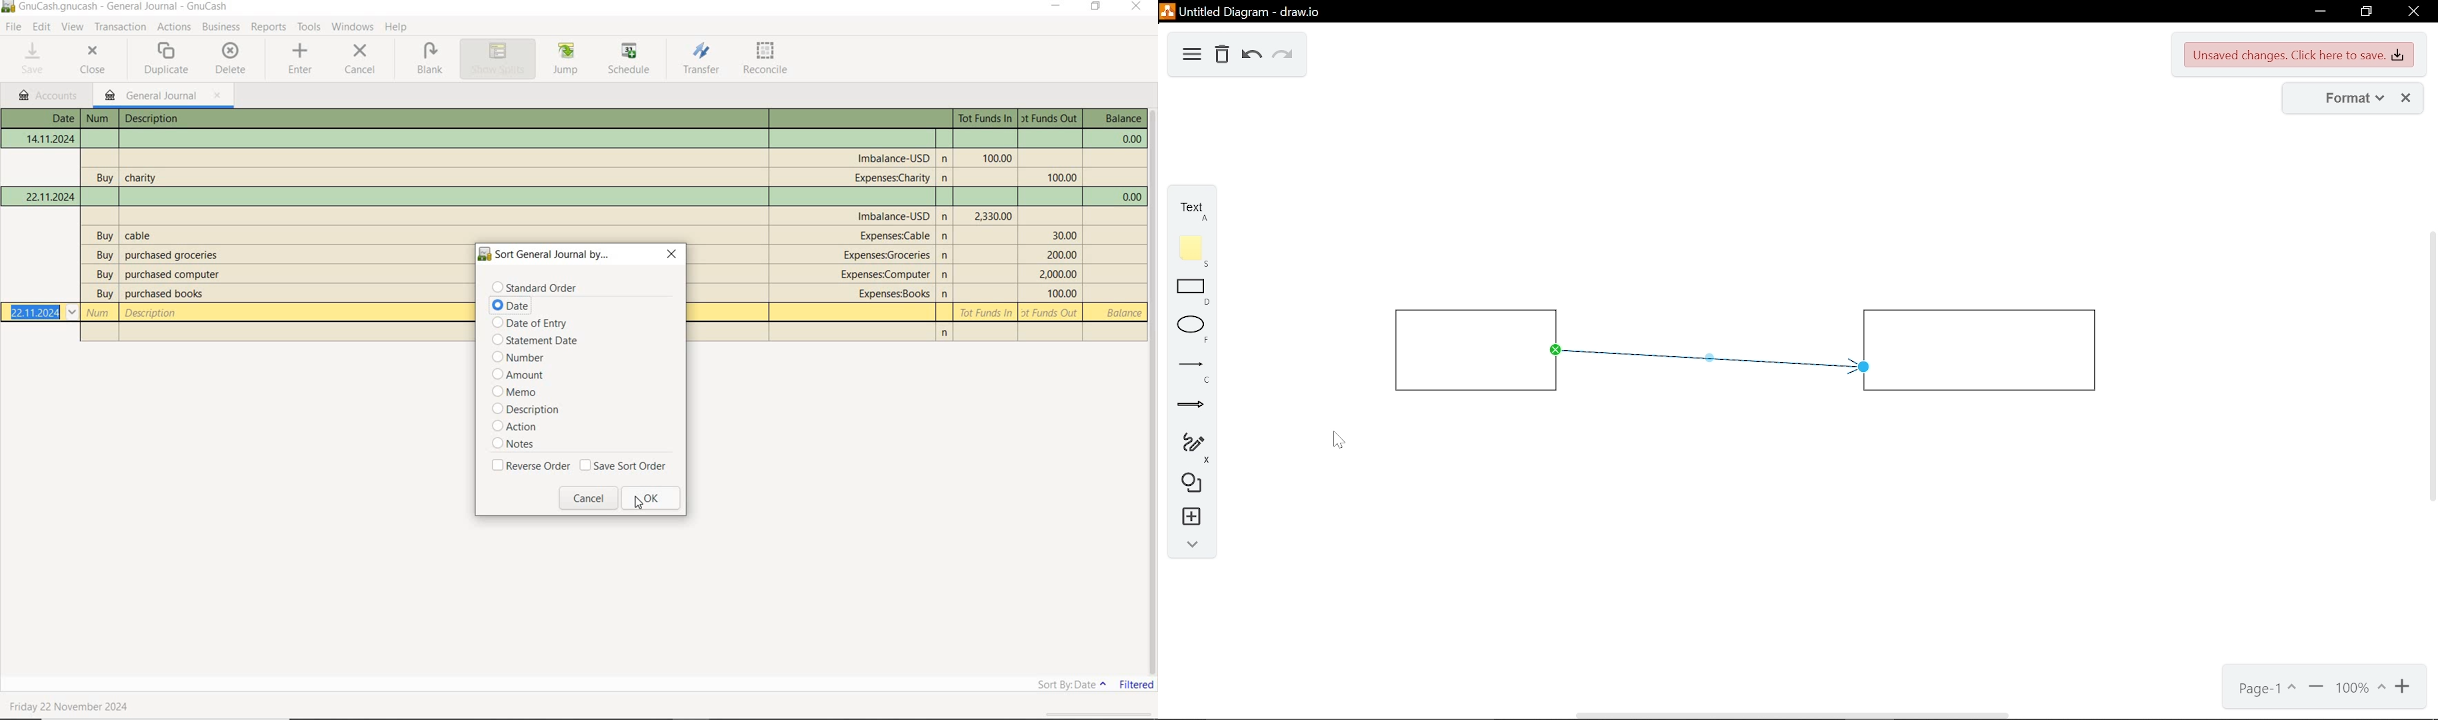 Image resolution: width=2464 pixels, height=728 pixels. I want to click on GENERAL JOURNAL, so click(162, 97).